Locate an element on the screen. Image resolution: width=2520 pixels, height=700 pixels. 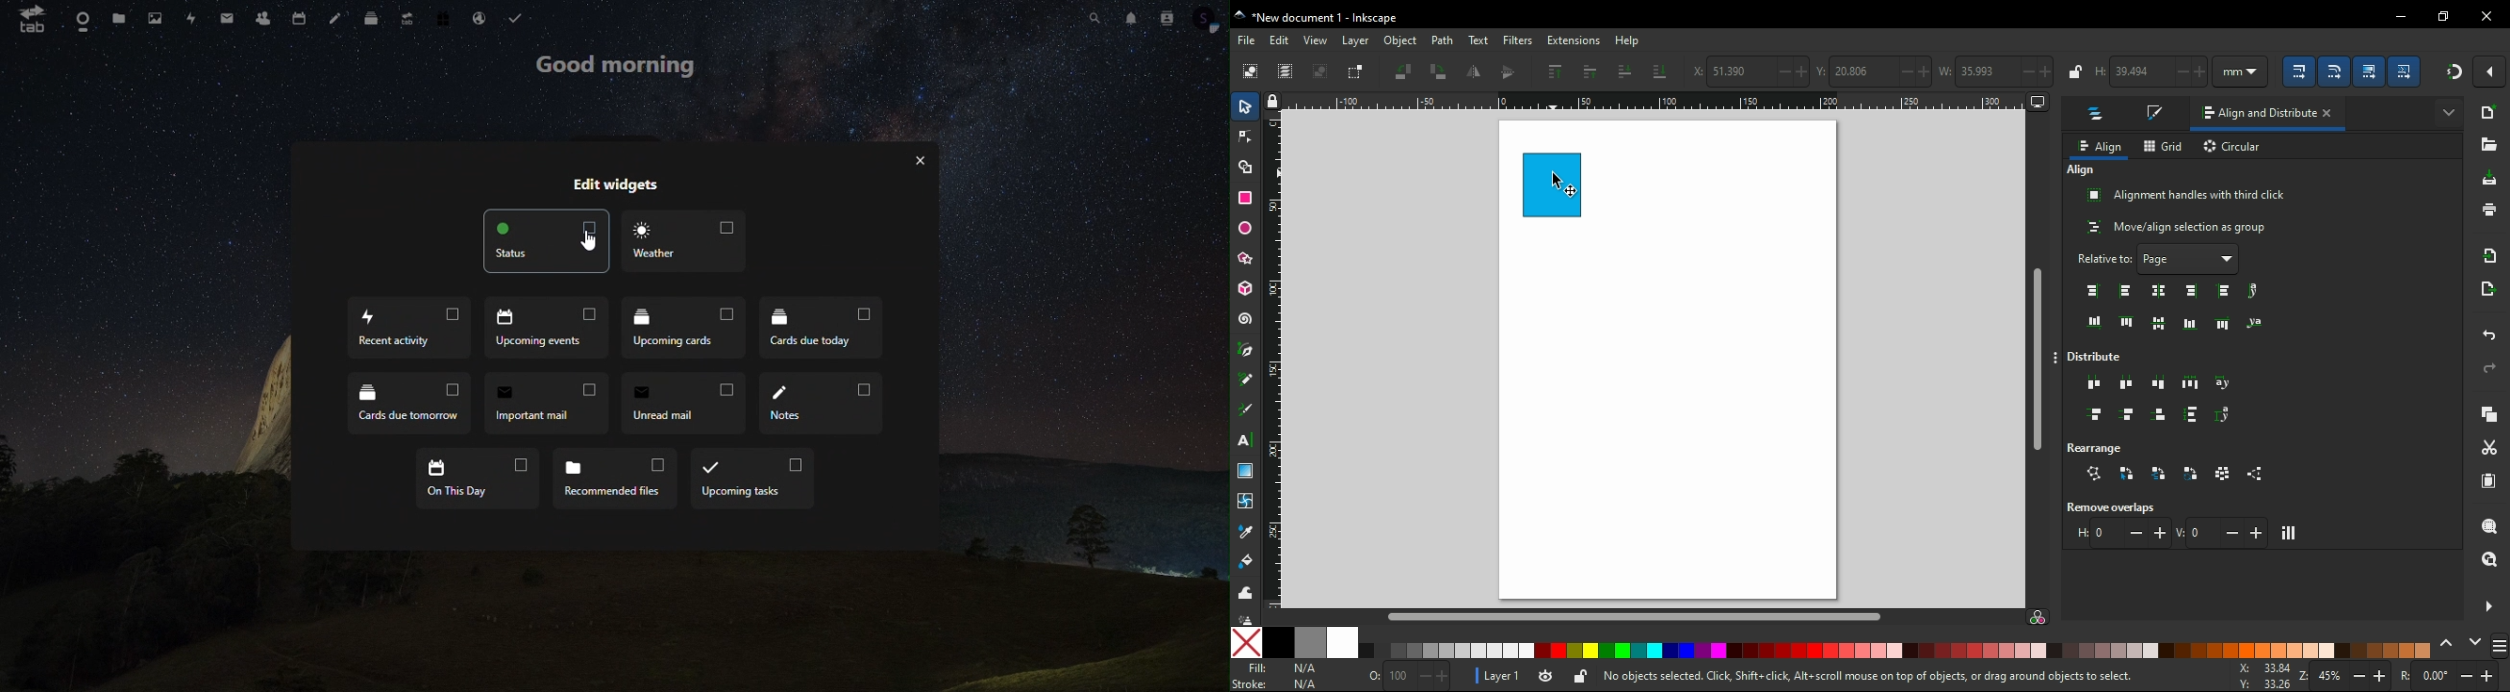
account is located at coordinates (1209, 17).